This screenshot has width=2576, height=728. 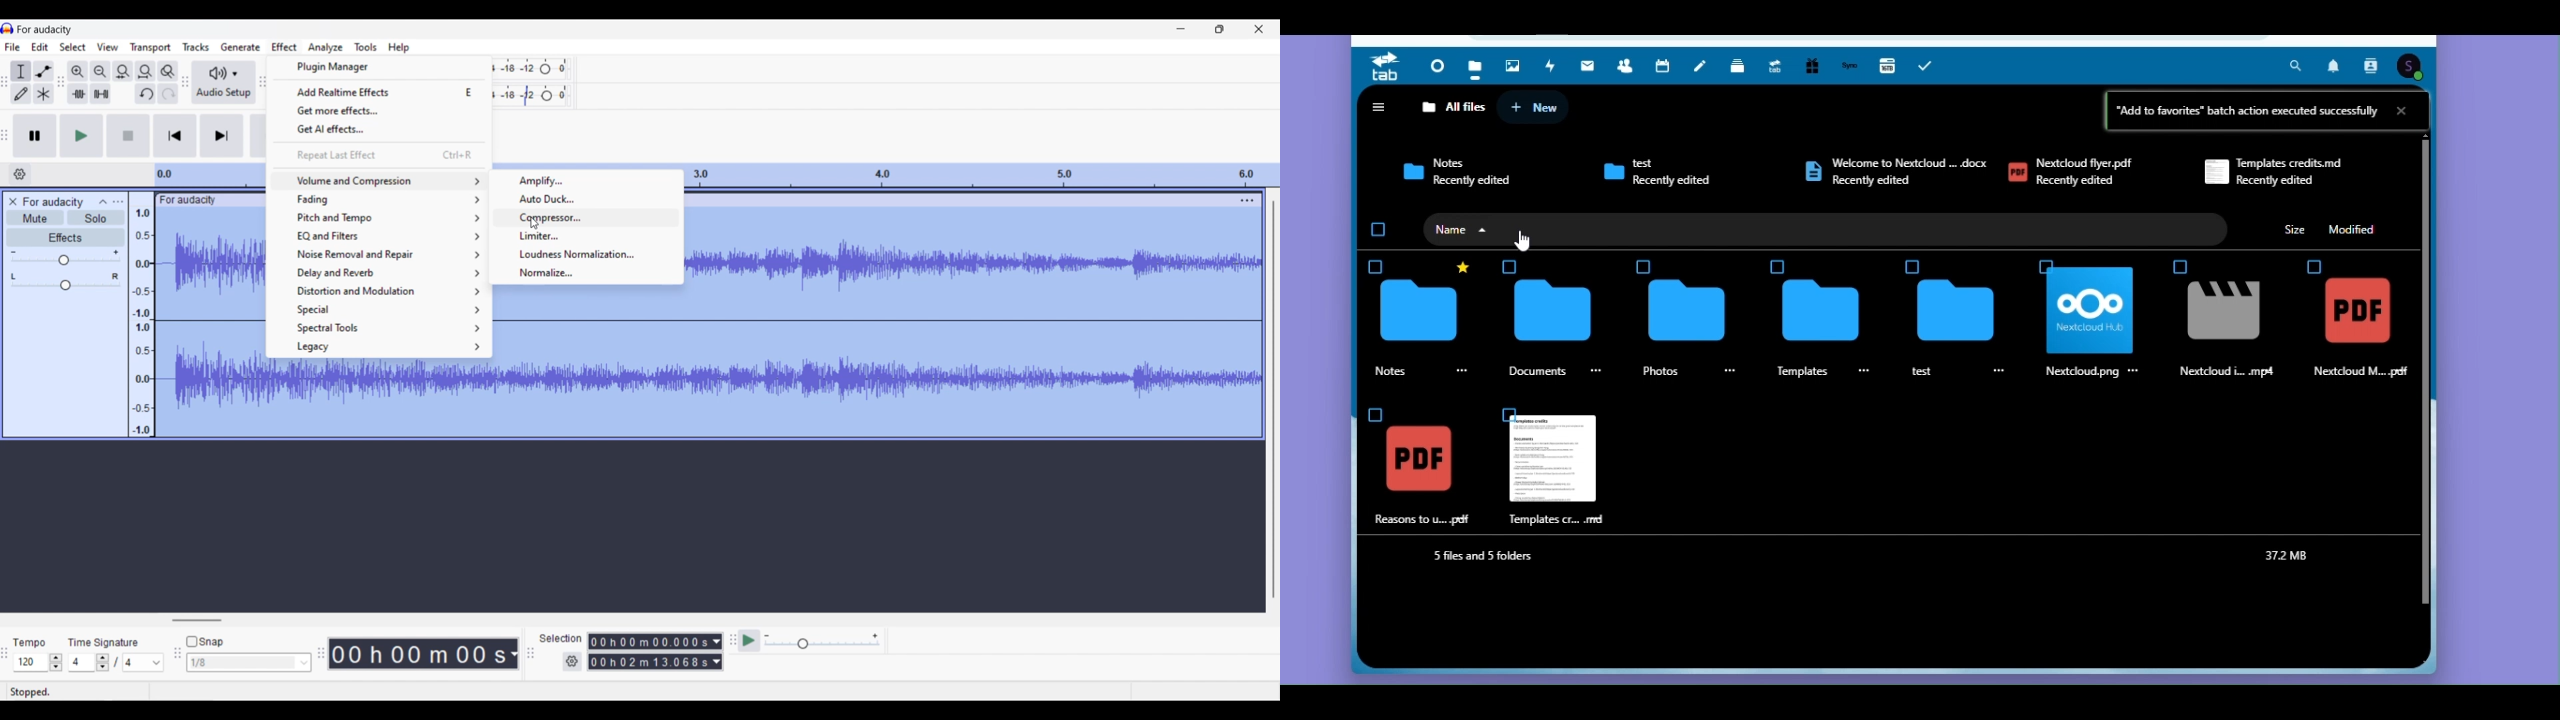 What do you see at coordinates (1513, 268) in the screenshot?
I see `Check Box` at bounding box center [1513, 268].